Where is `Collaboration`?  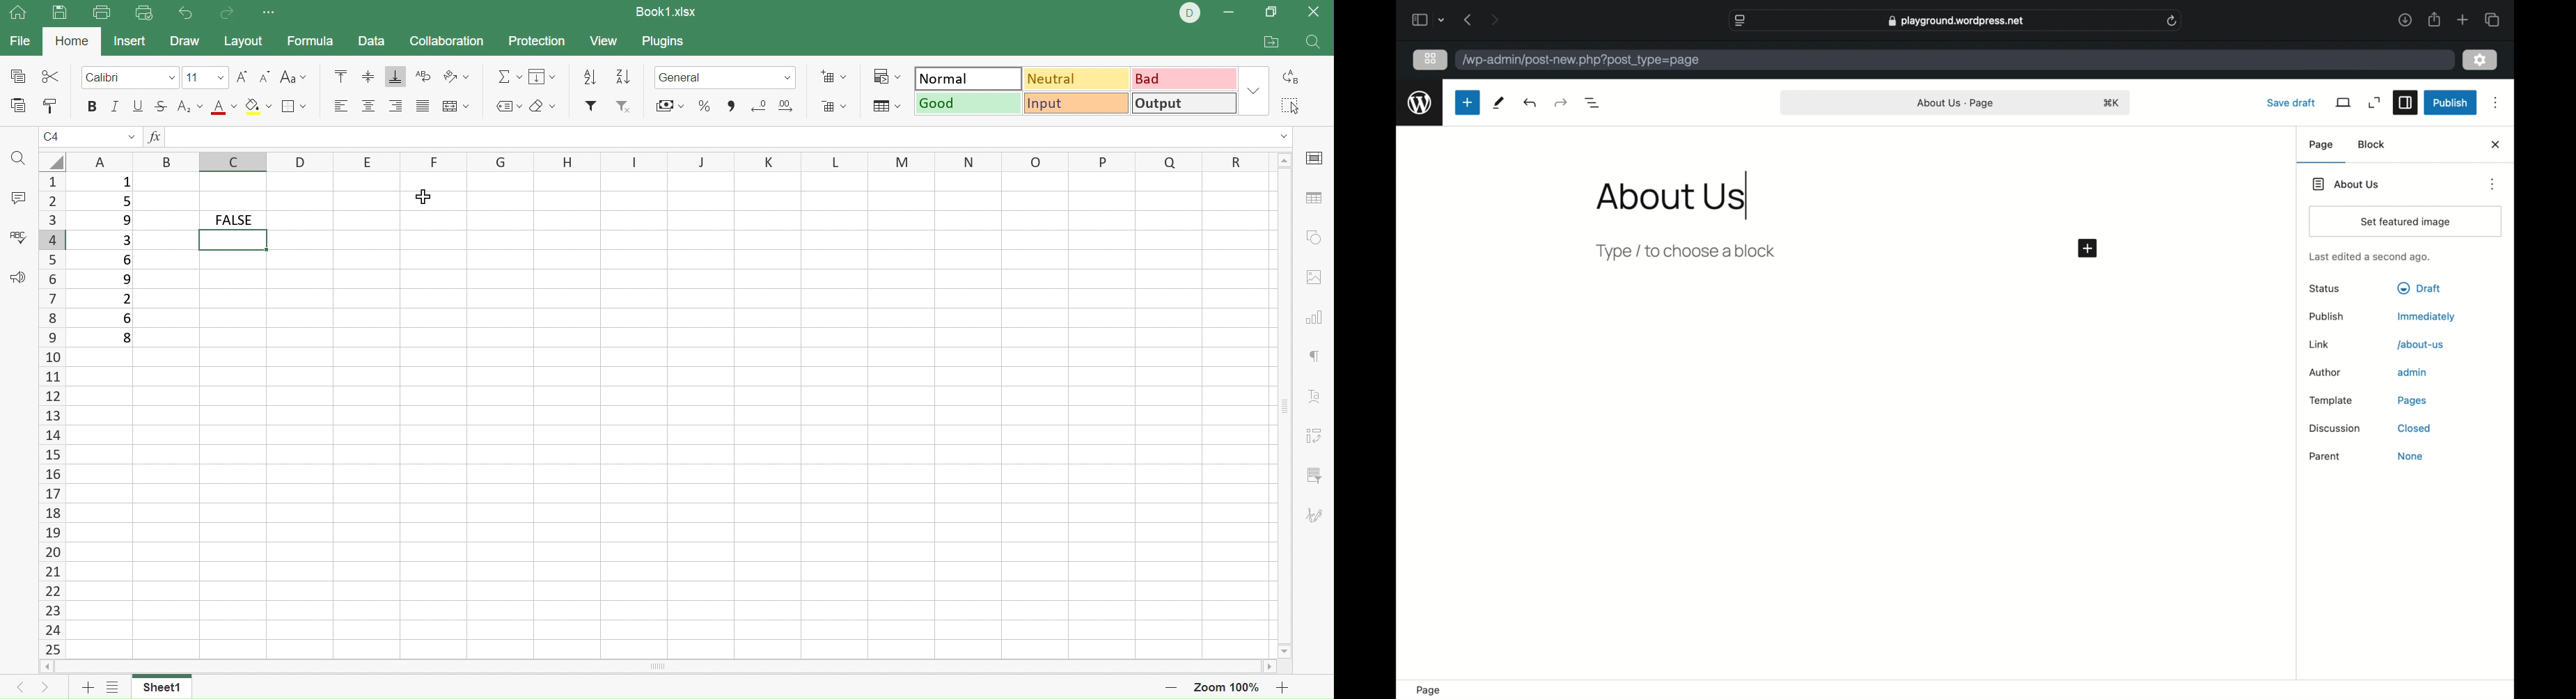
Collaboration is located at coordinates (448, 40).